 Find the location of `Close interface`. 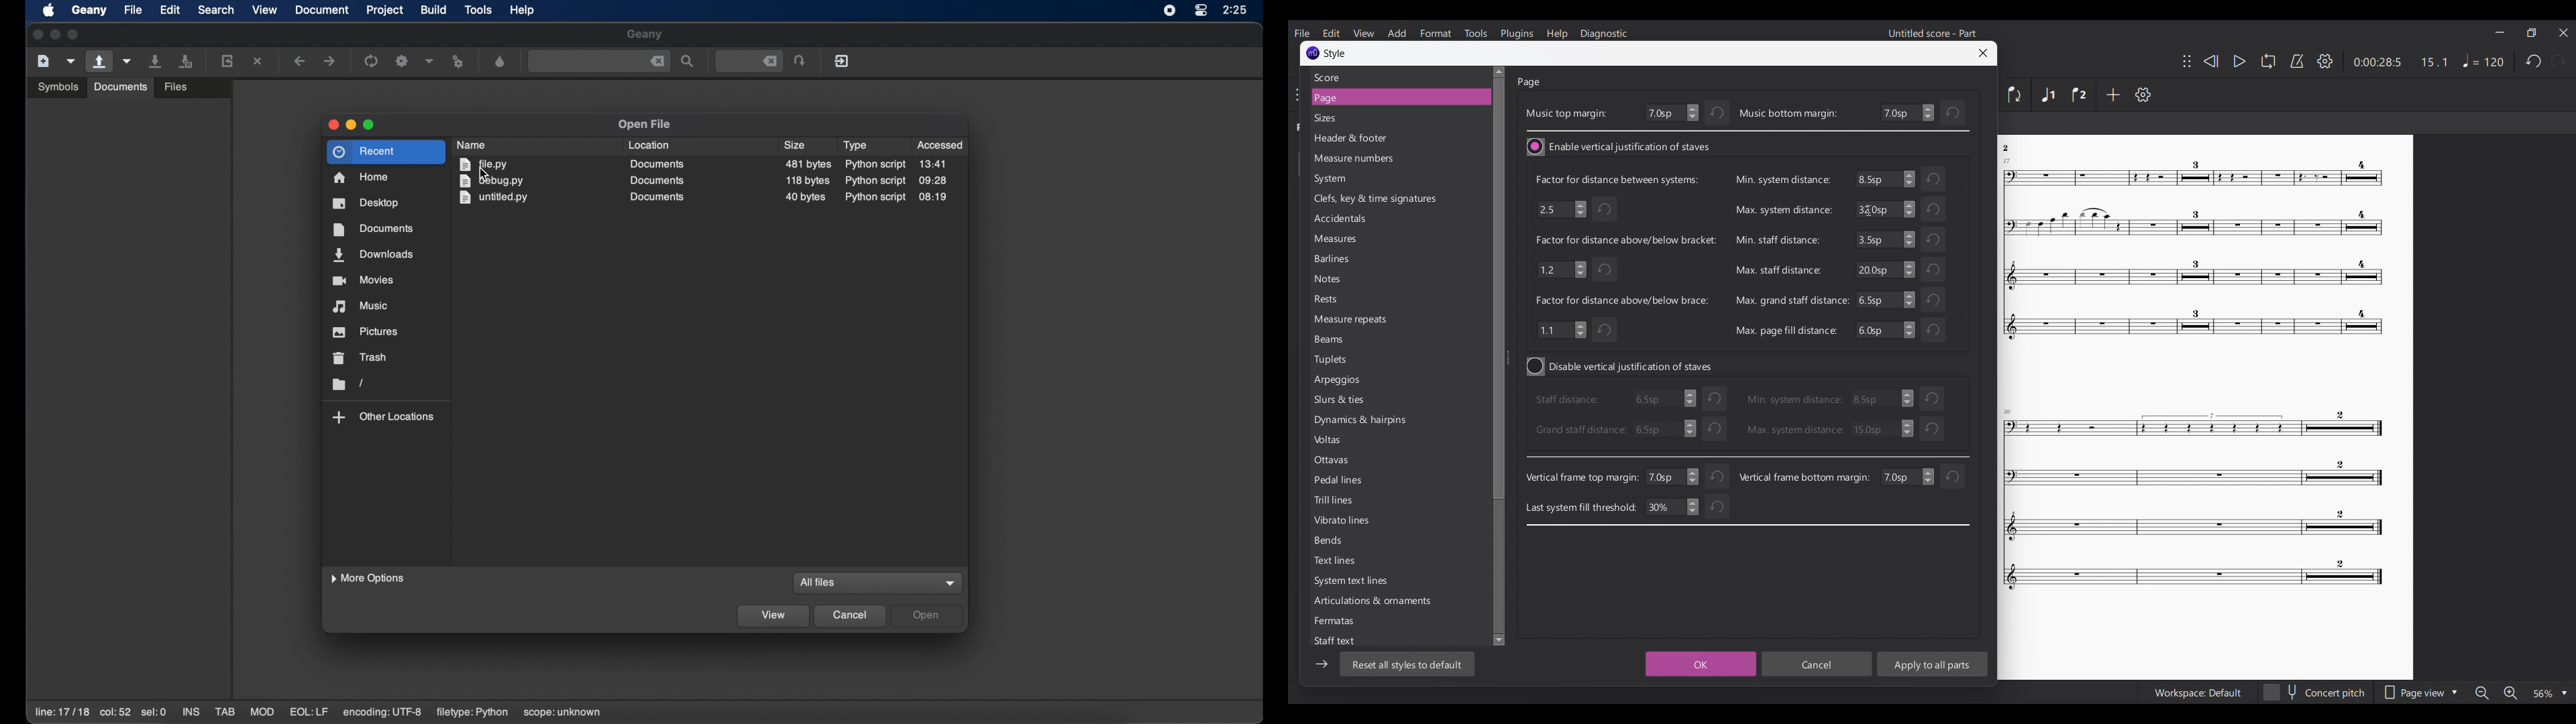

Close interface is located at coordinates (2563, 32).